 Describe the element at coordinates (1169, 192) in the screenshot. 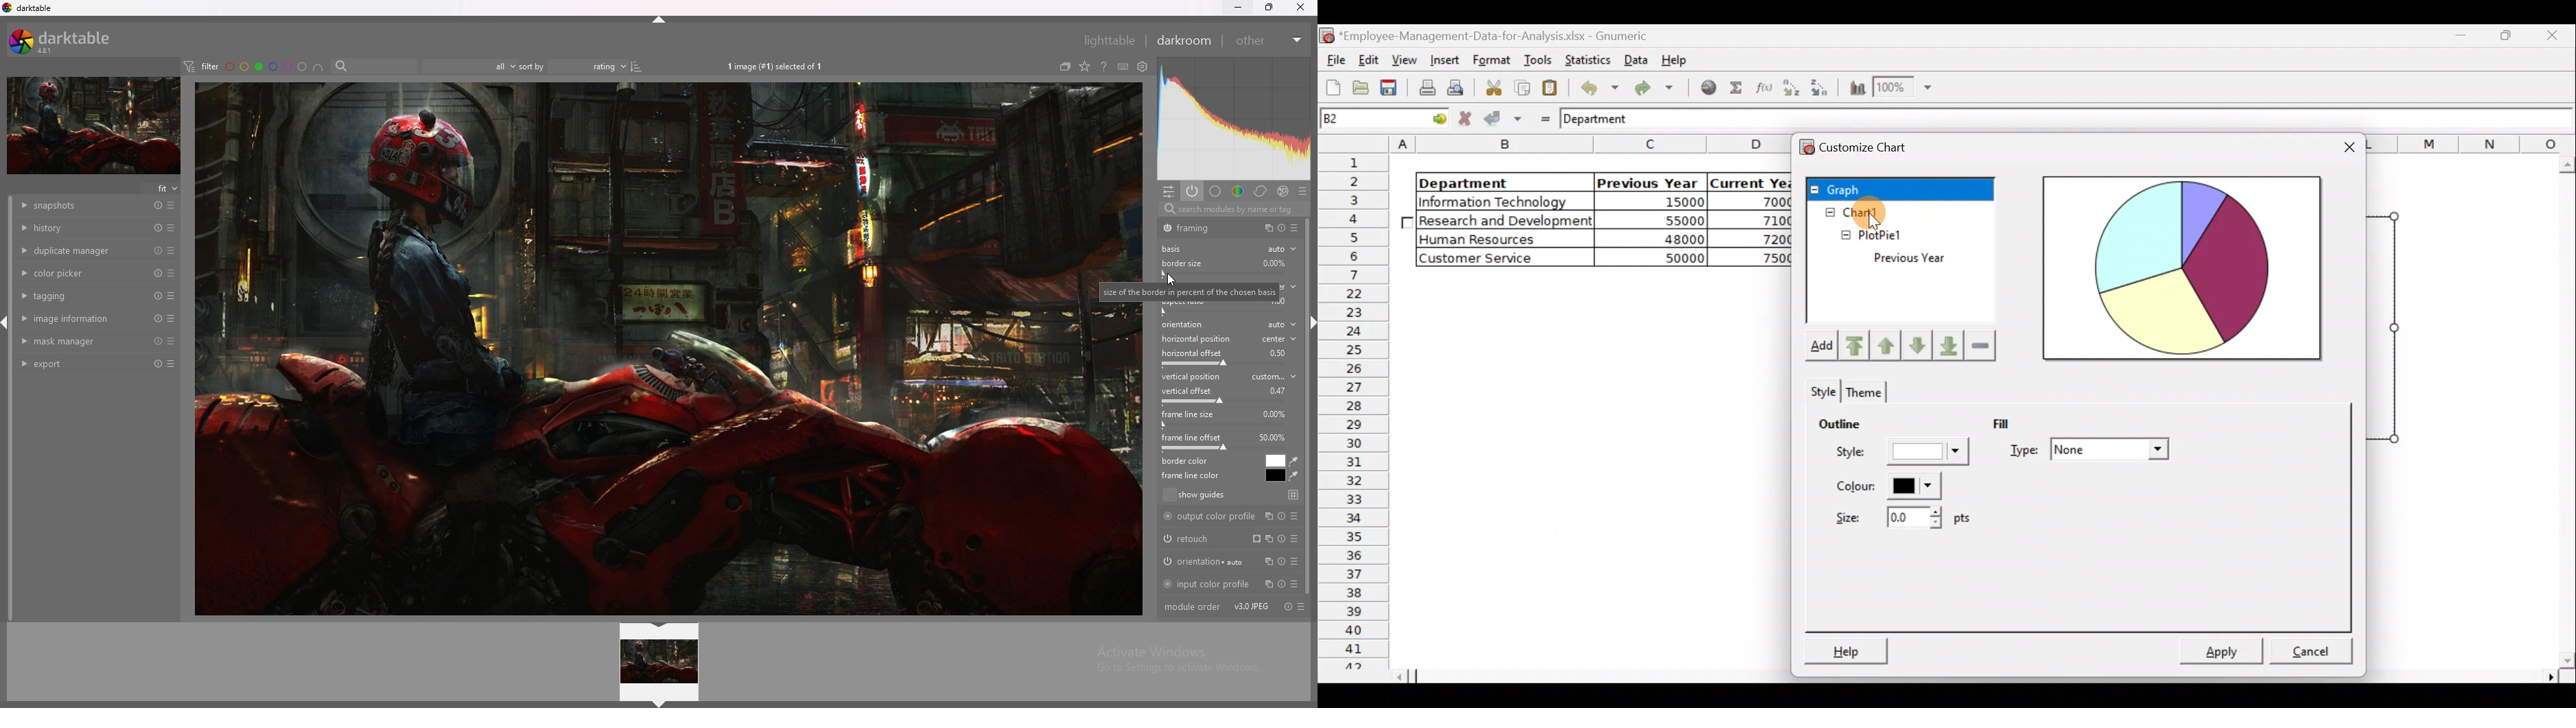

I see `quic access panel` at that location.